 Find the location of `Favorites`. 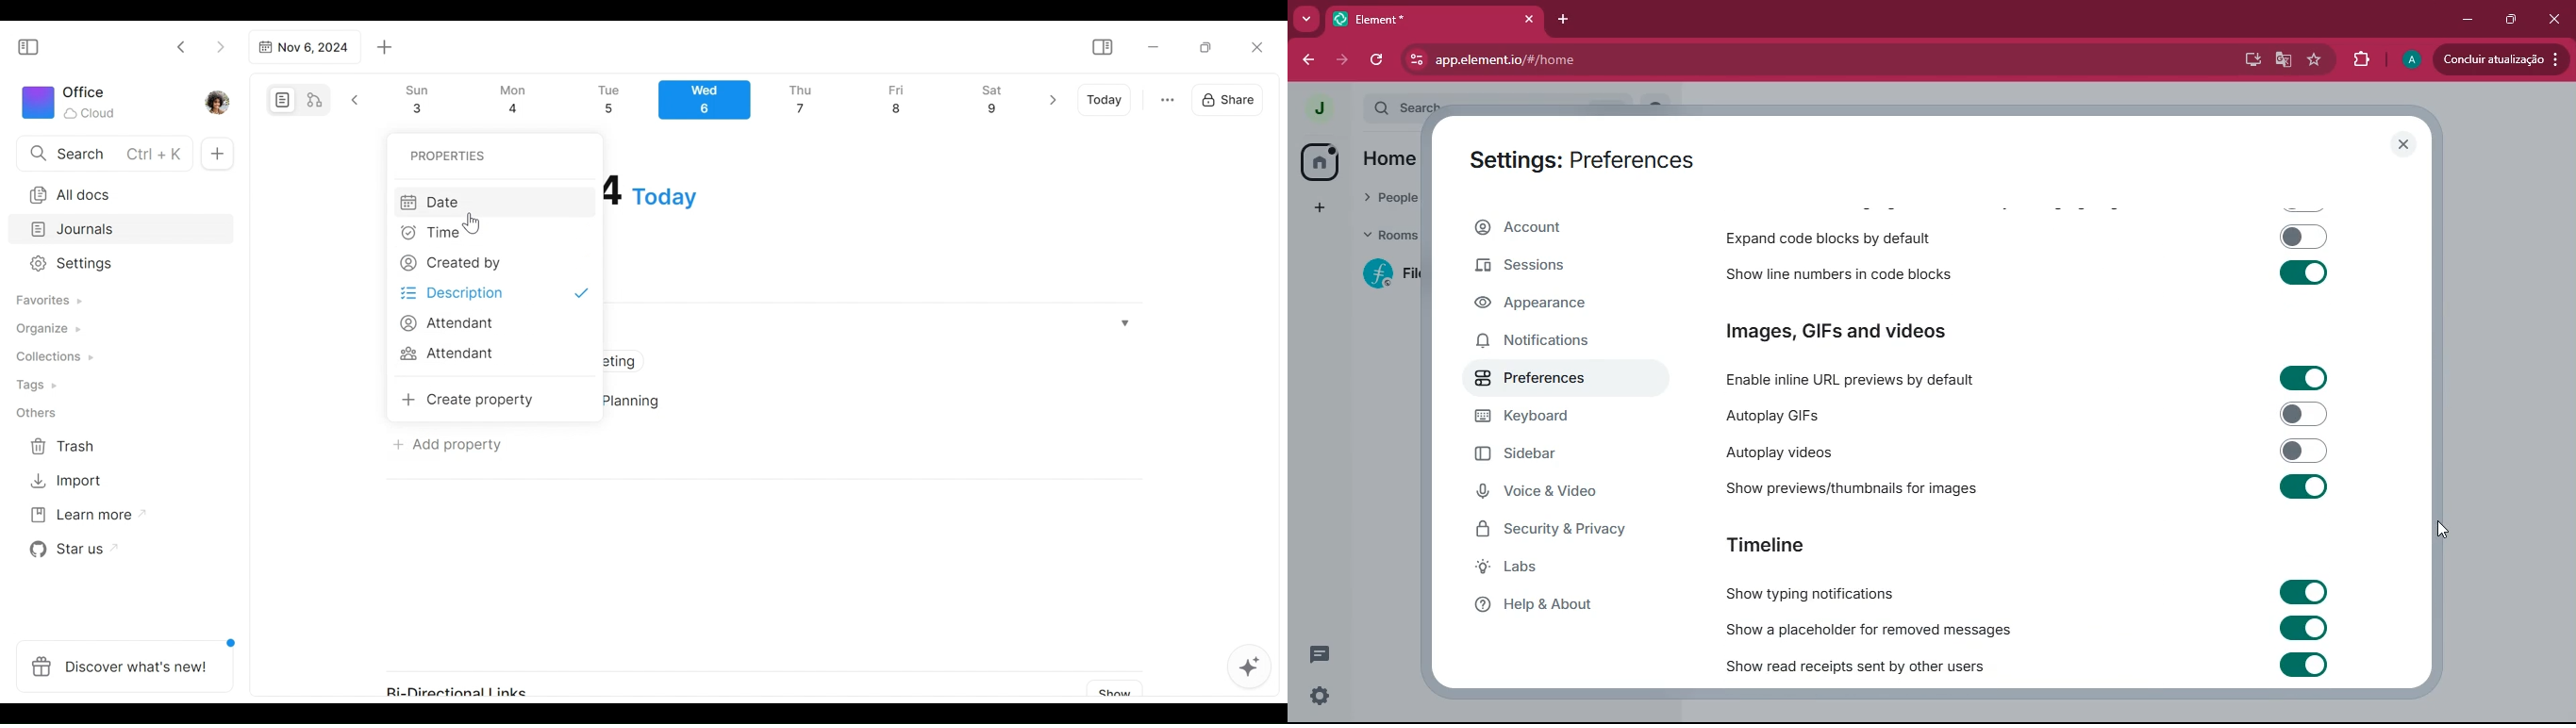

Favorites is located at coordinates (48, 301).